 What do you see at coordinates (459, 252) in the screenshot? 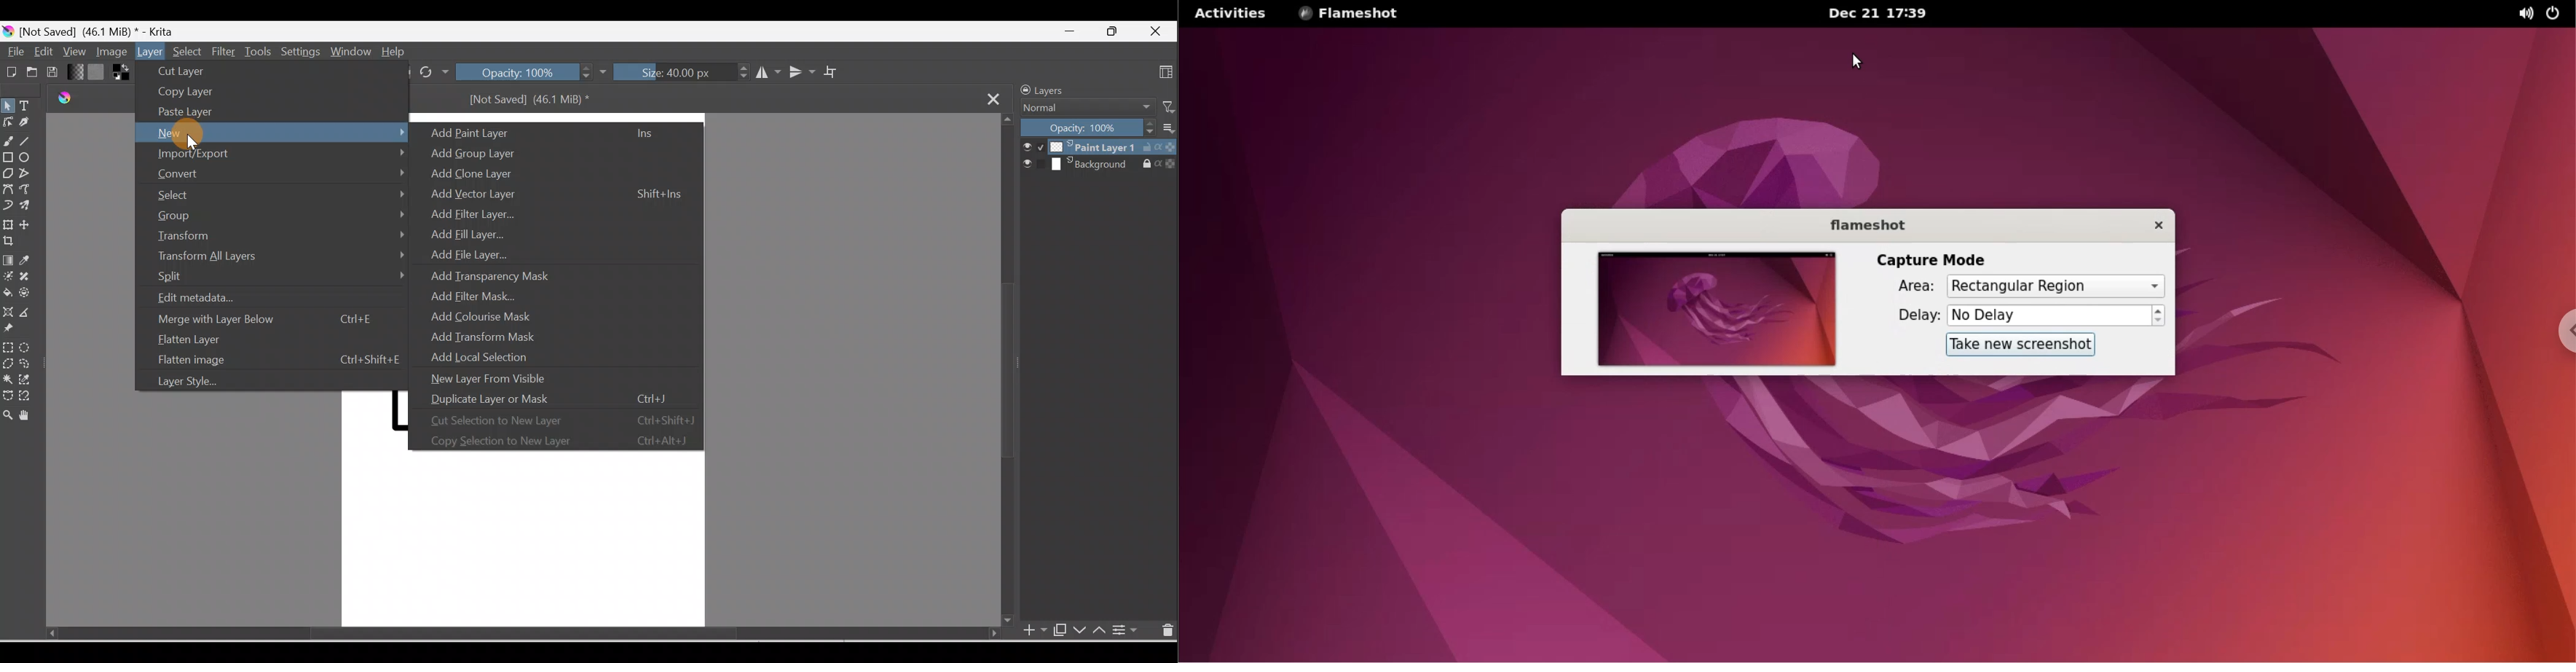
I see `Add file layer` at bounding box center [459, 252].